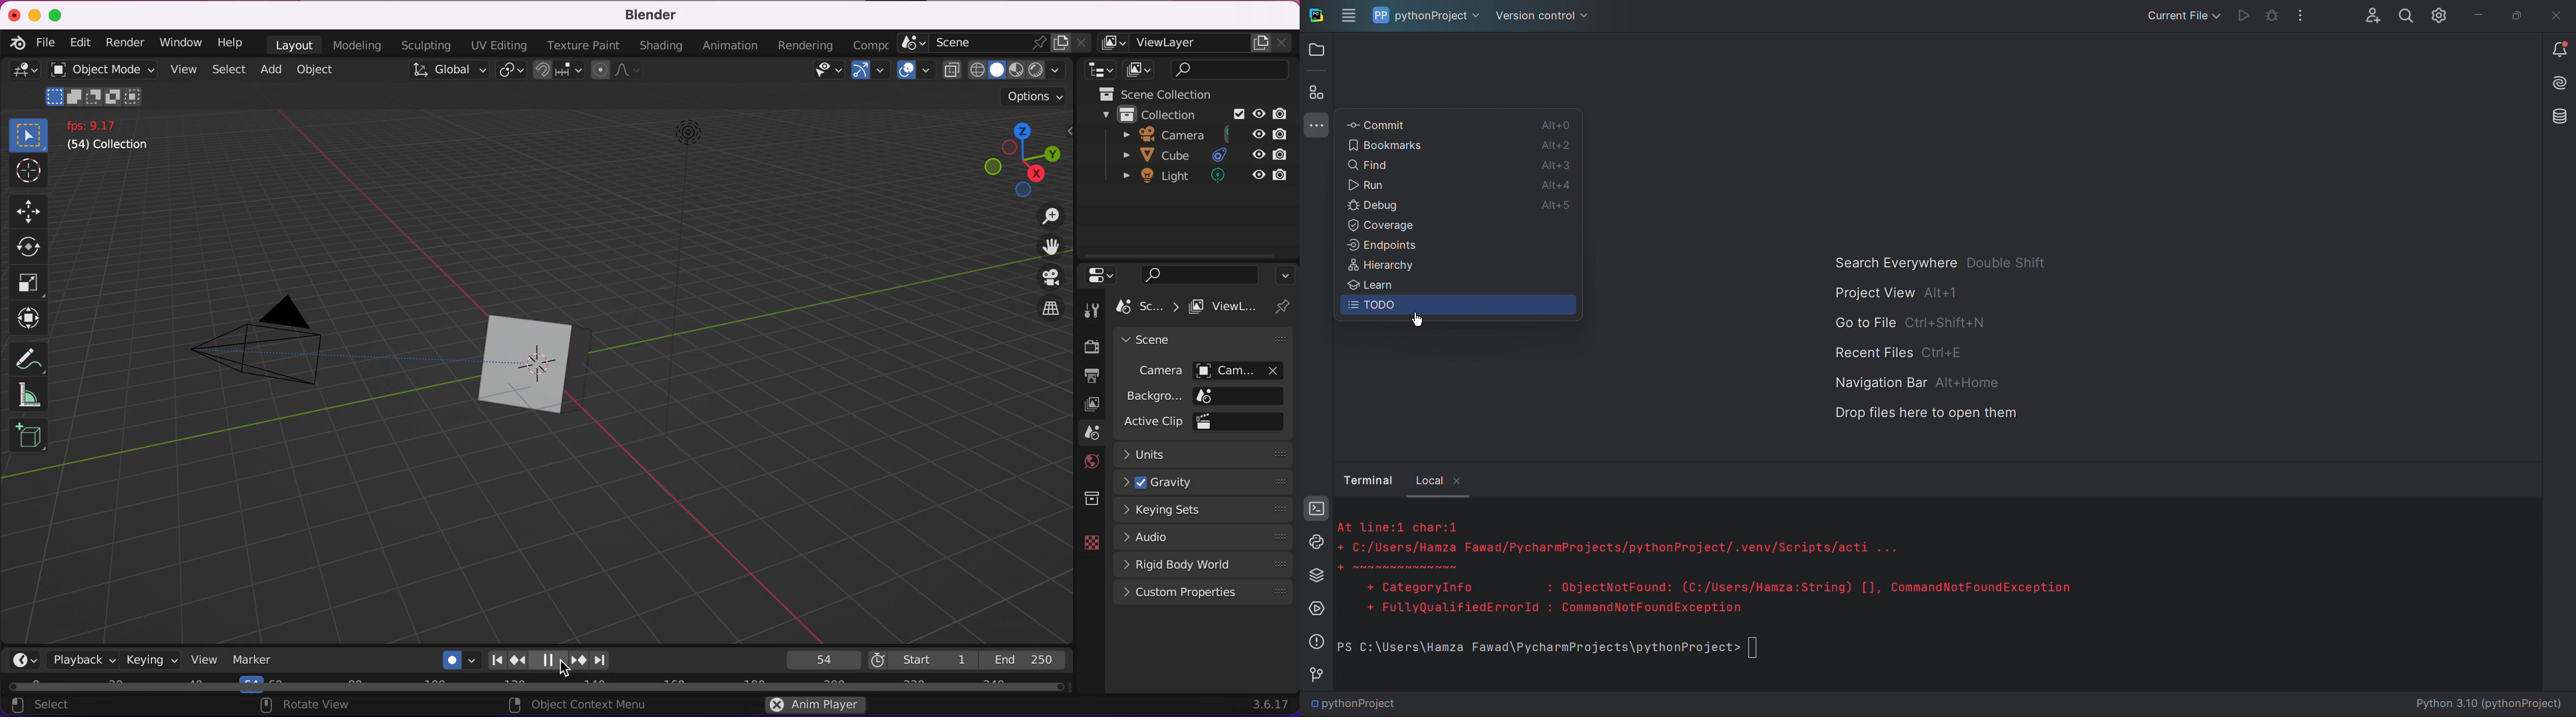 This screenshot has width=2576, height=728. What do you see at coordinates (1427, 17) in the screenshot?
I see `pythonProject` at bounding box center [1427, 17].